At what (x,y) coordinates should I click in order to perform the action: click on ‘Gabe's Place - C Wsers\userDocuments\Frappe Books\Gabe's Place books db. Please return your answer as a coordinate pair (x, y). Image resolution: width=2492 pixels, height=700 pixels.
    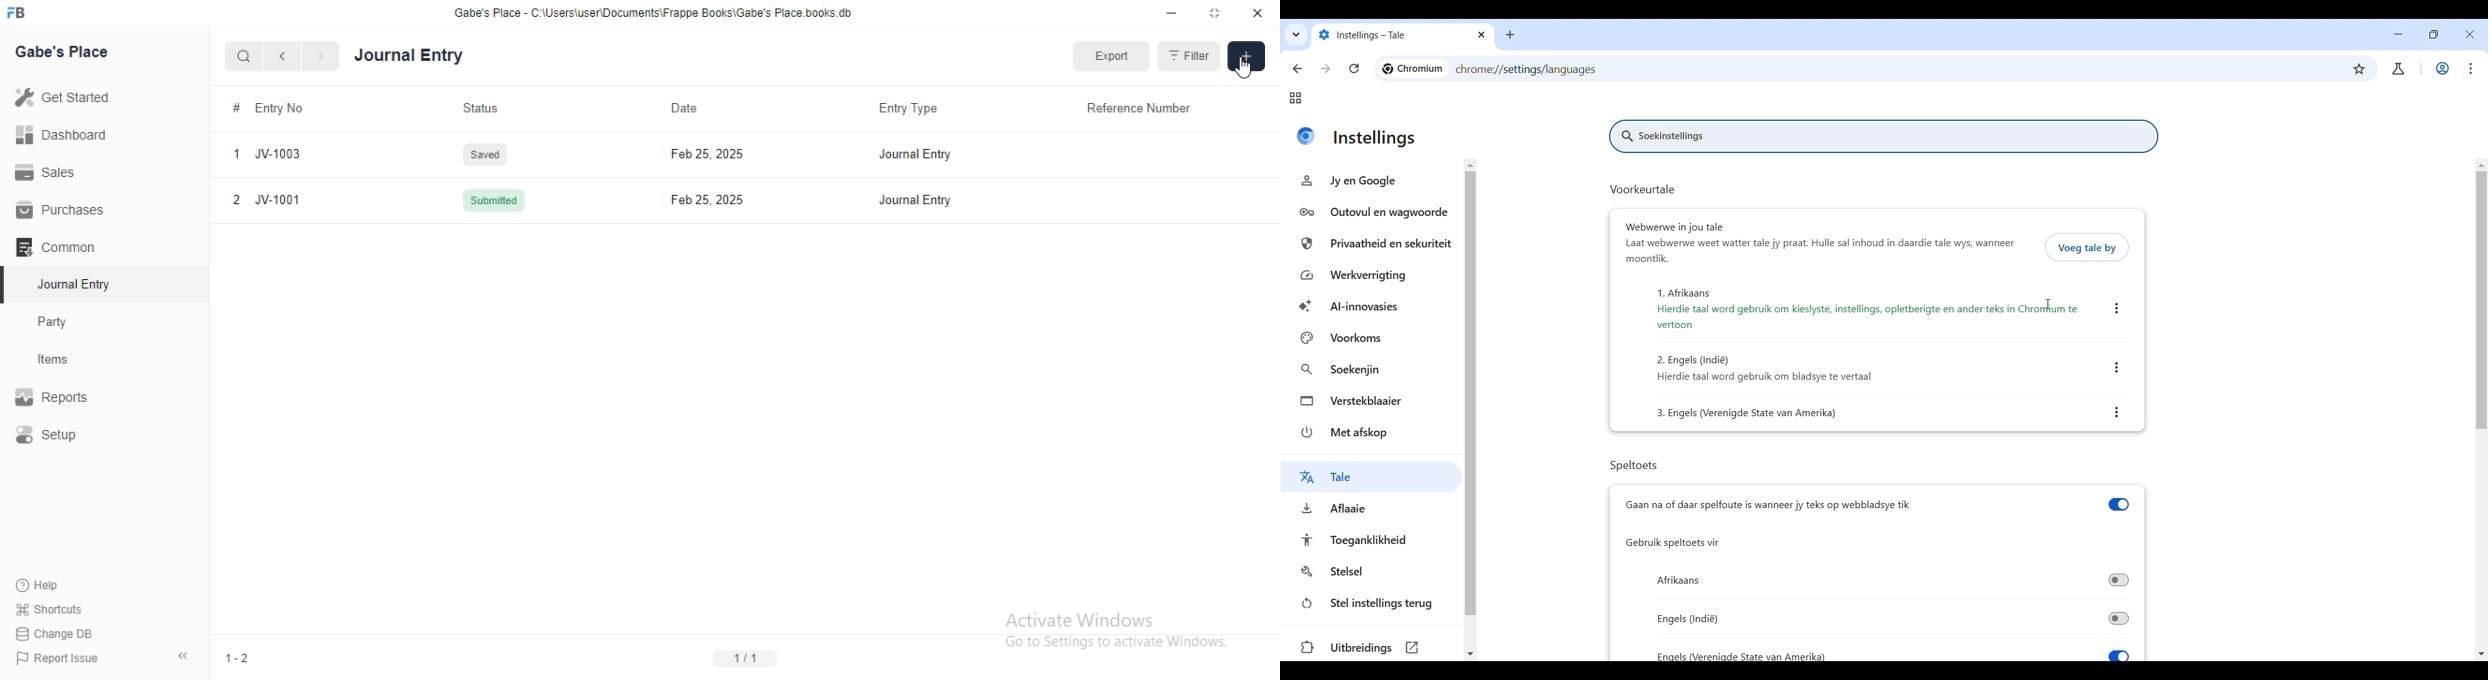
    Looking at the image, I should click on (659, 11).